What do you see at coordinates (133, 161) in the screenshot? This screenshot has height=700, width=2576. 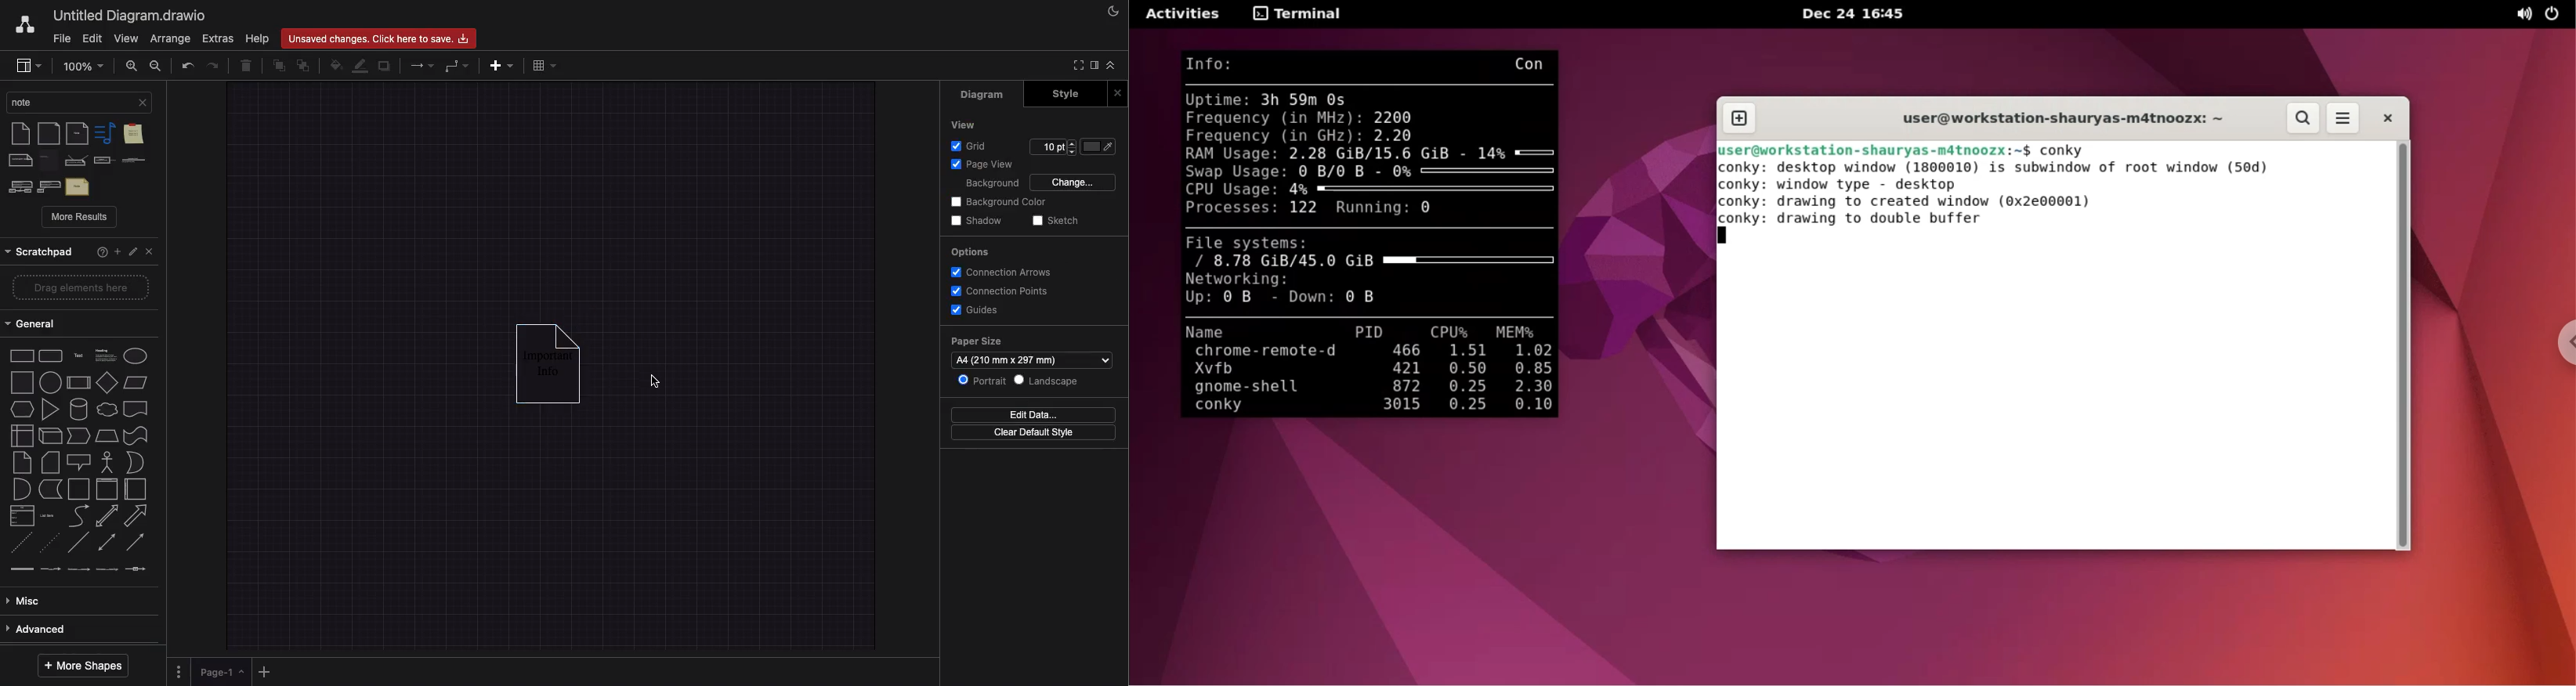 I see `constraint textual note` at bounding box center [133, 161].